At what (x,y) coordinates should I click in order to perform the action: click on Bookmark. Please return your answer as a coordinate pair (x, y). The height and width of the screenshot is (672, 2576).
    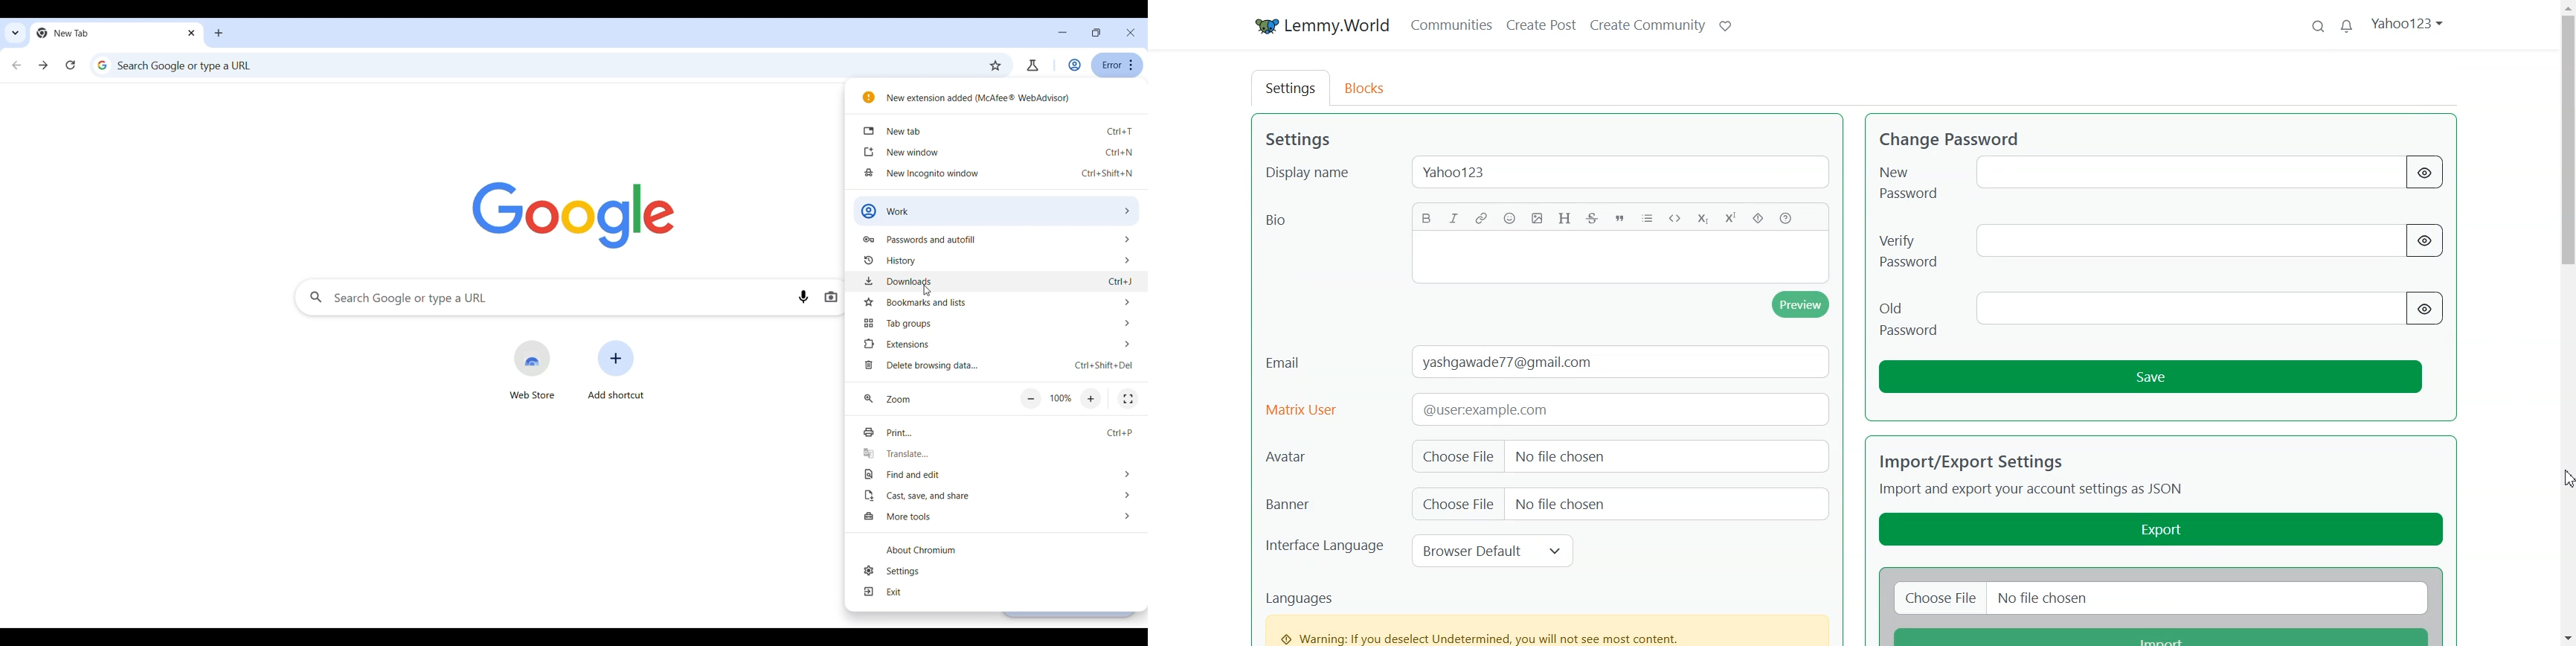
    Looking at the image, I should click on (995, 66).